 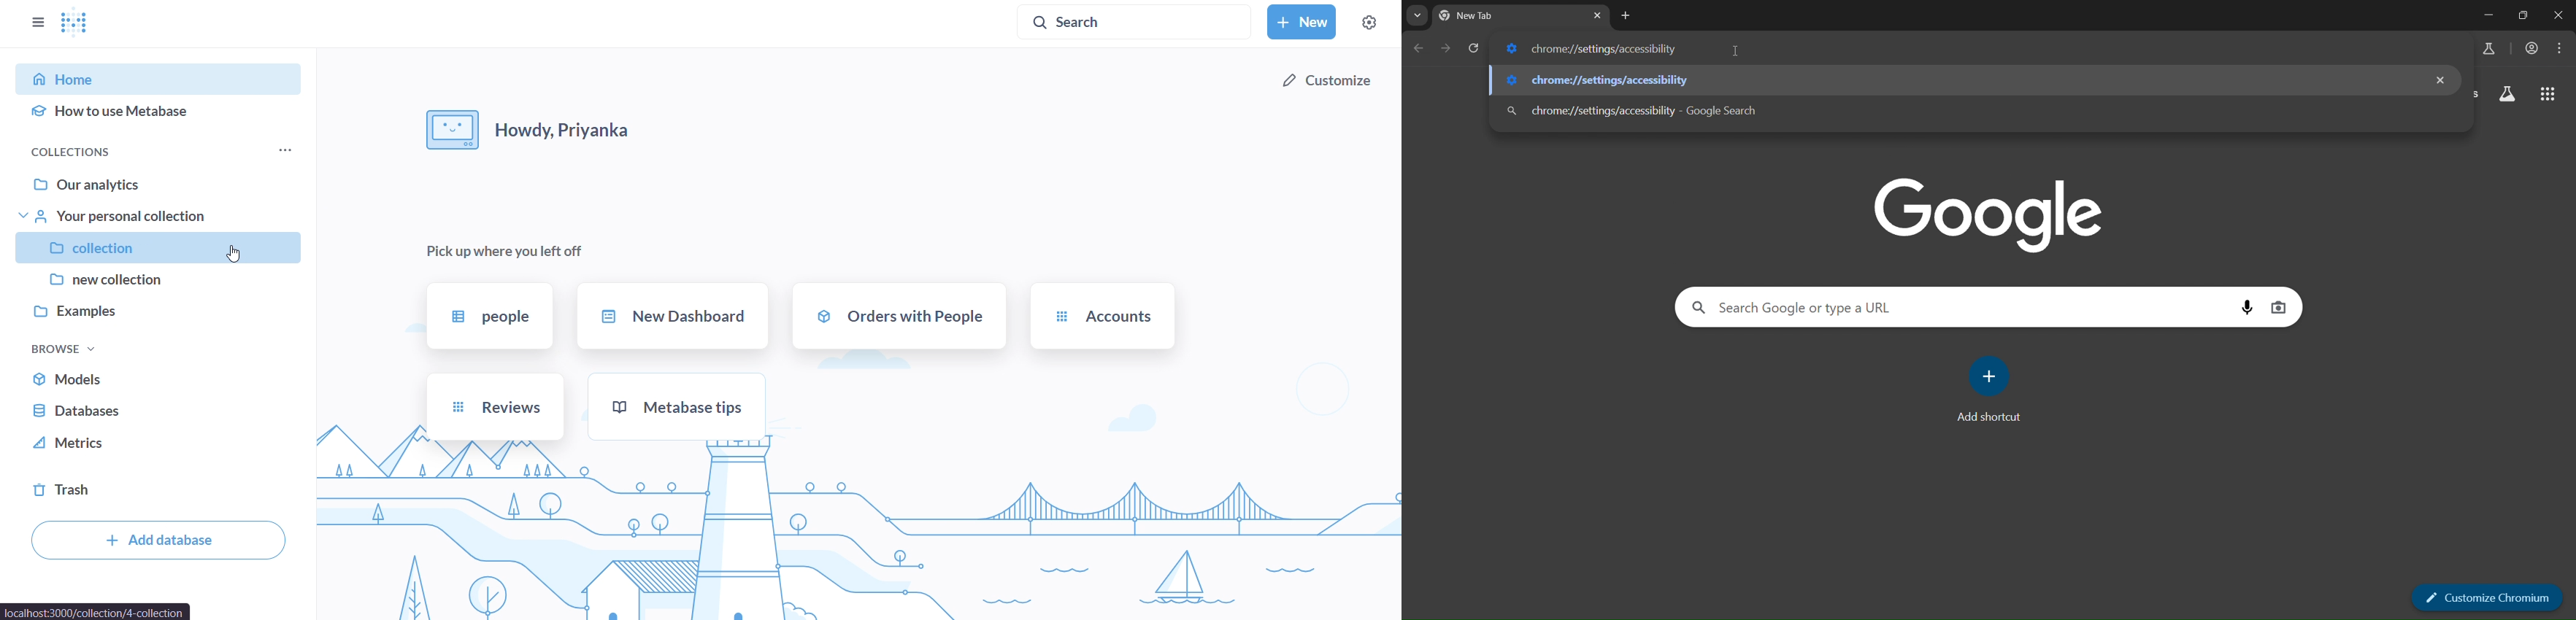 What do you see at coordinates (676, 407) in the screenshot?
I see `metabase tips` at bounding box center [676, 407].